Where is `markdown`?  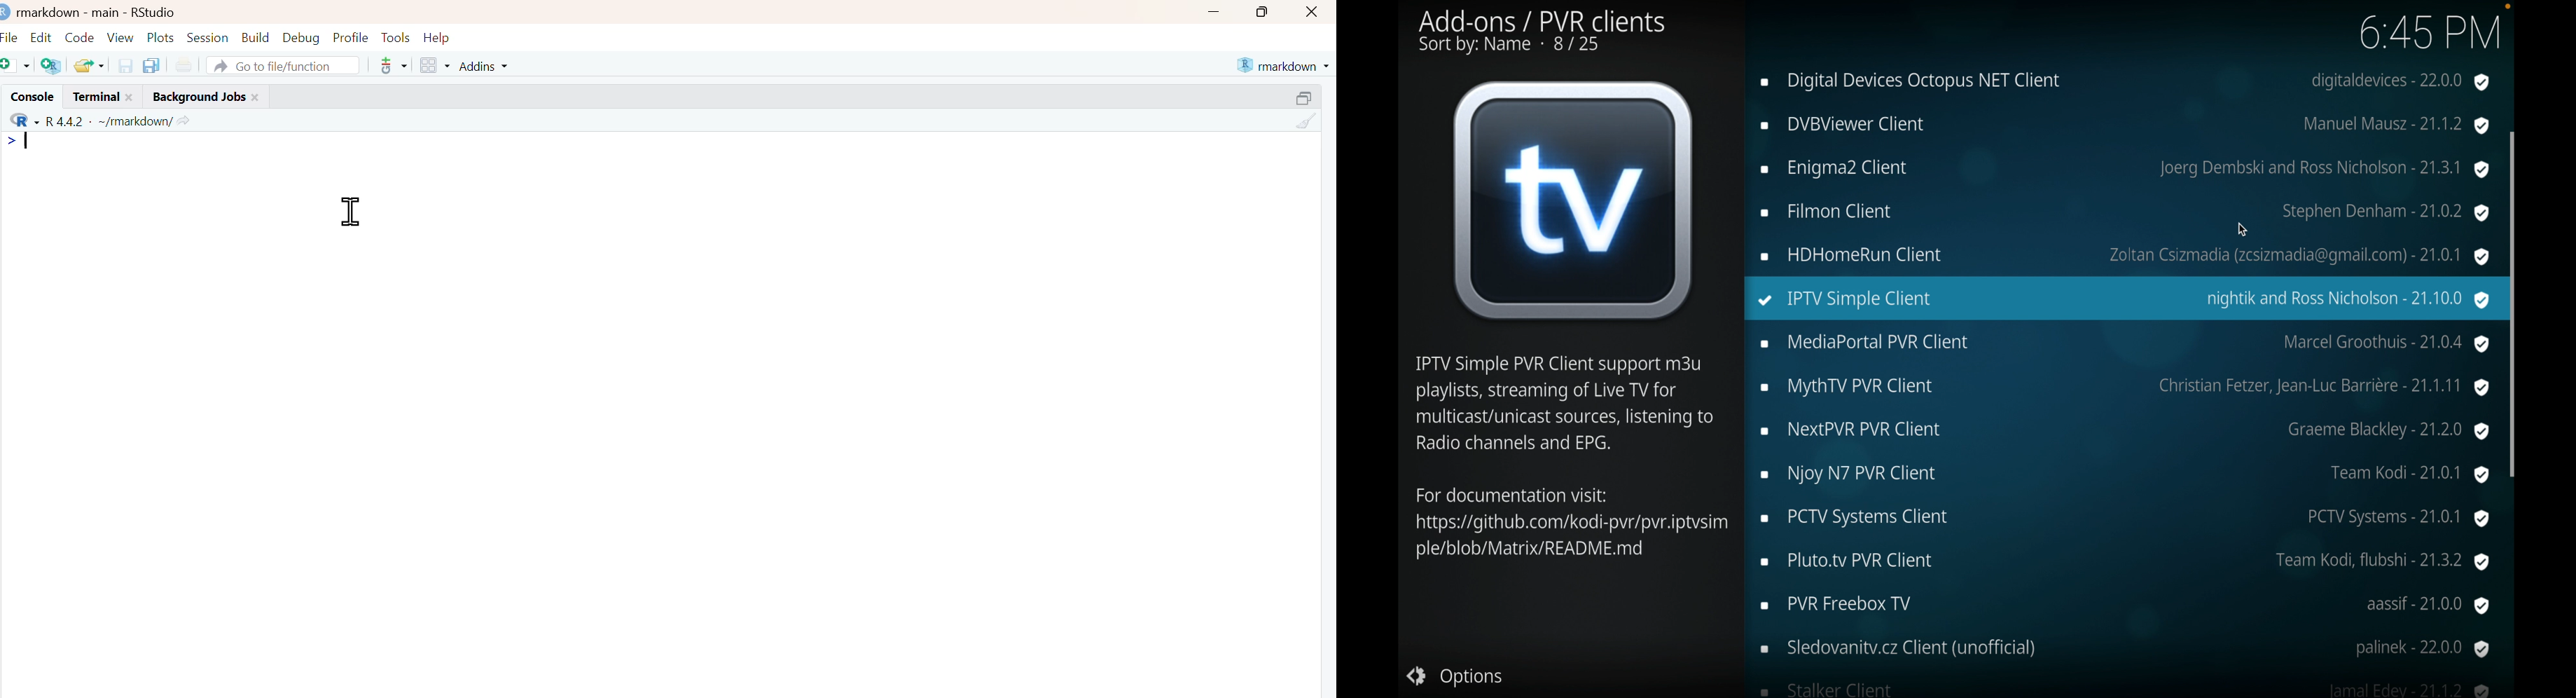
markdown is located at coordinates (1285, 64).